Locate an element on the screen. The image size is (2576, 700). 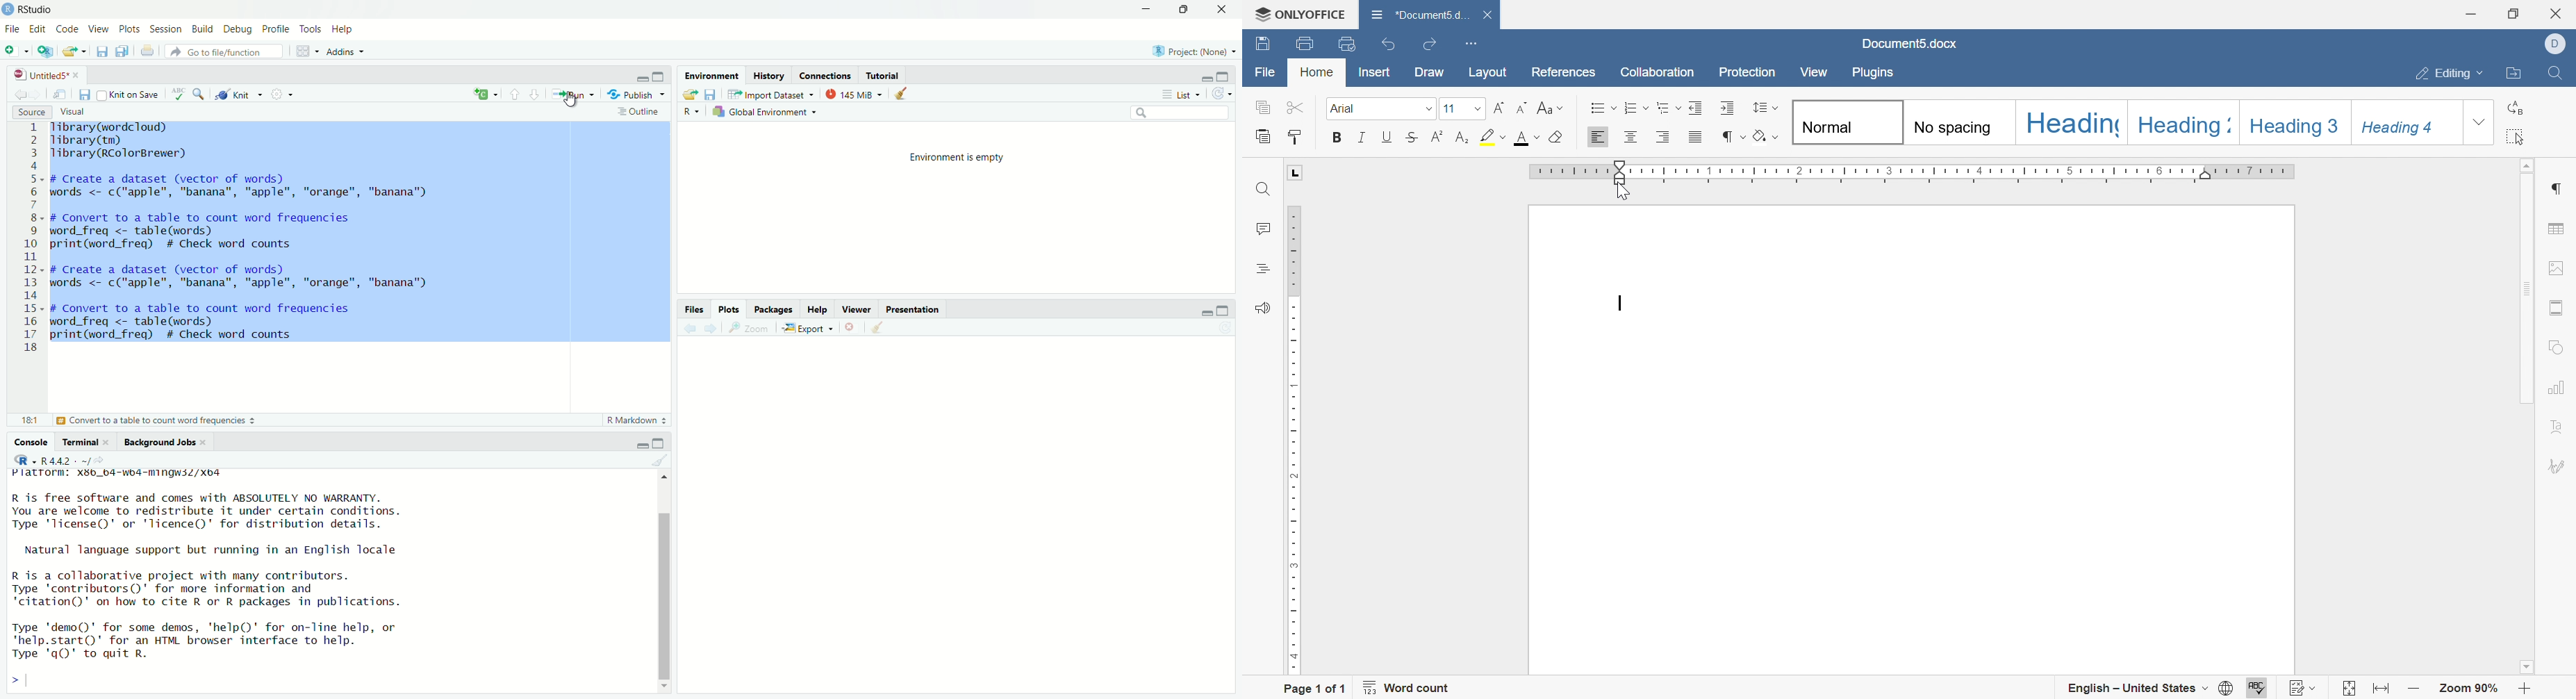
font size is located at coordinates (1448, 108).